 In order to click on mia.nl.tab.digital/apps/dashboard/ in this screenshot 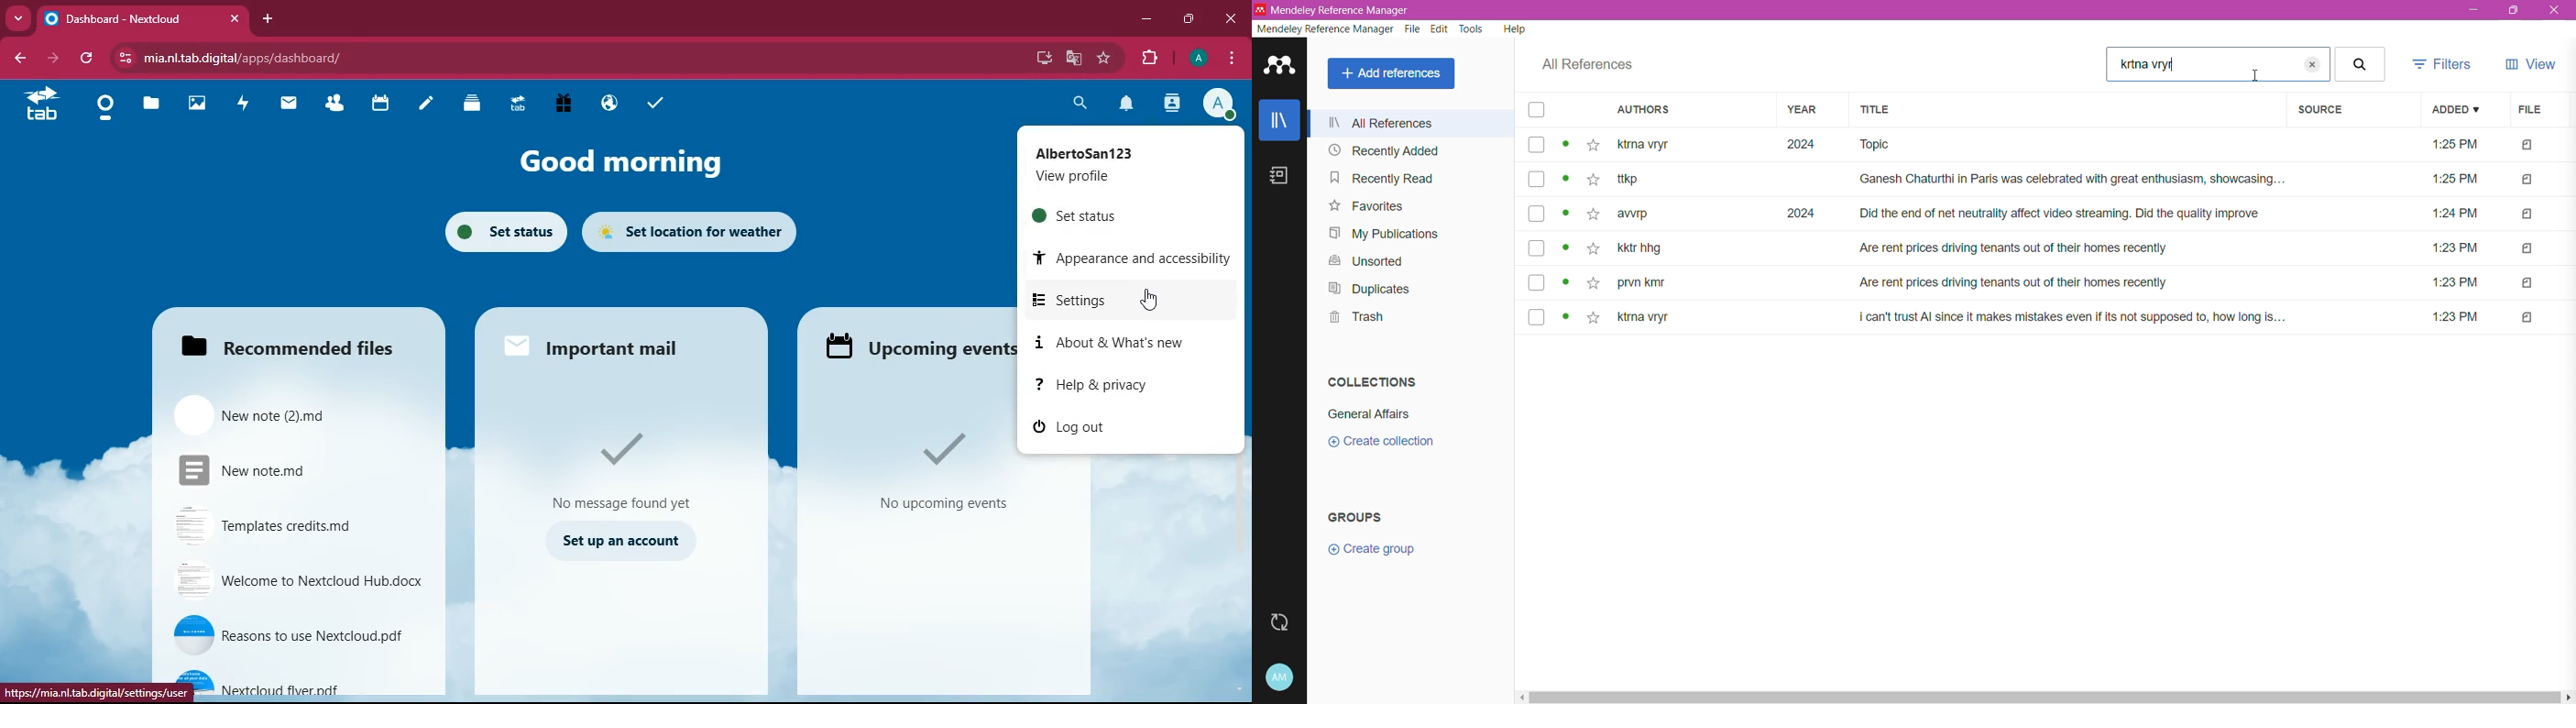, I will do `click(259, 58)`.